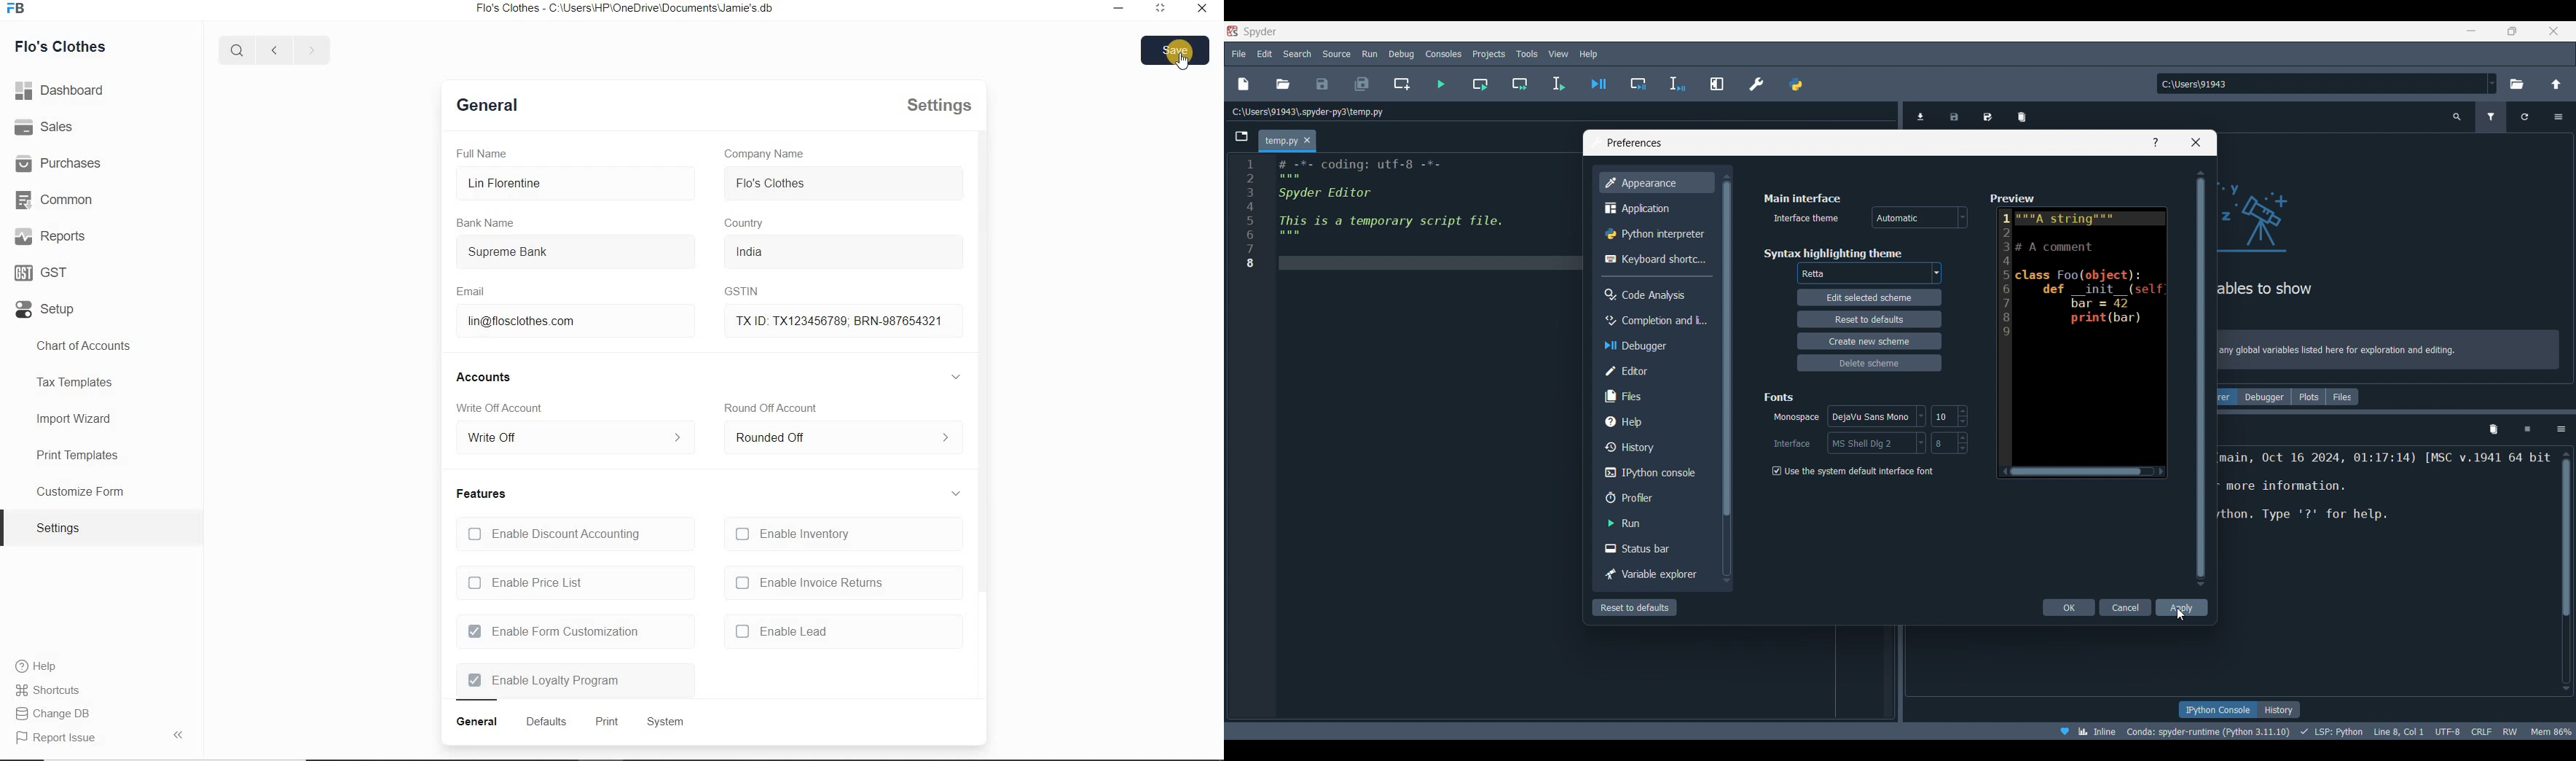  Describe the element at coordinates (2156, 142) in the screenshot. I see `Help` at that location.